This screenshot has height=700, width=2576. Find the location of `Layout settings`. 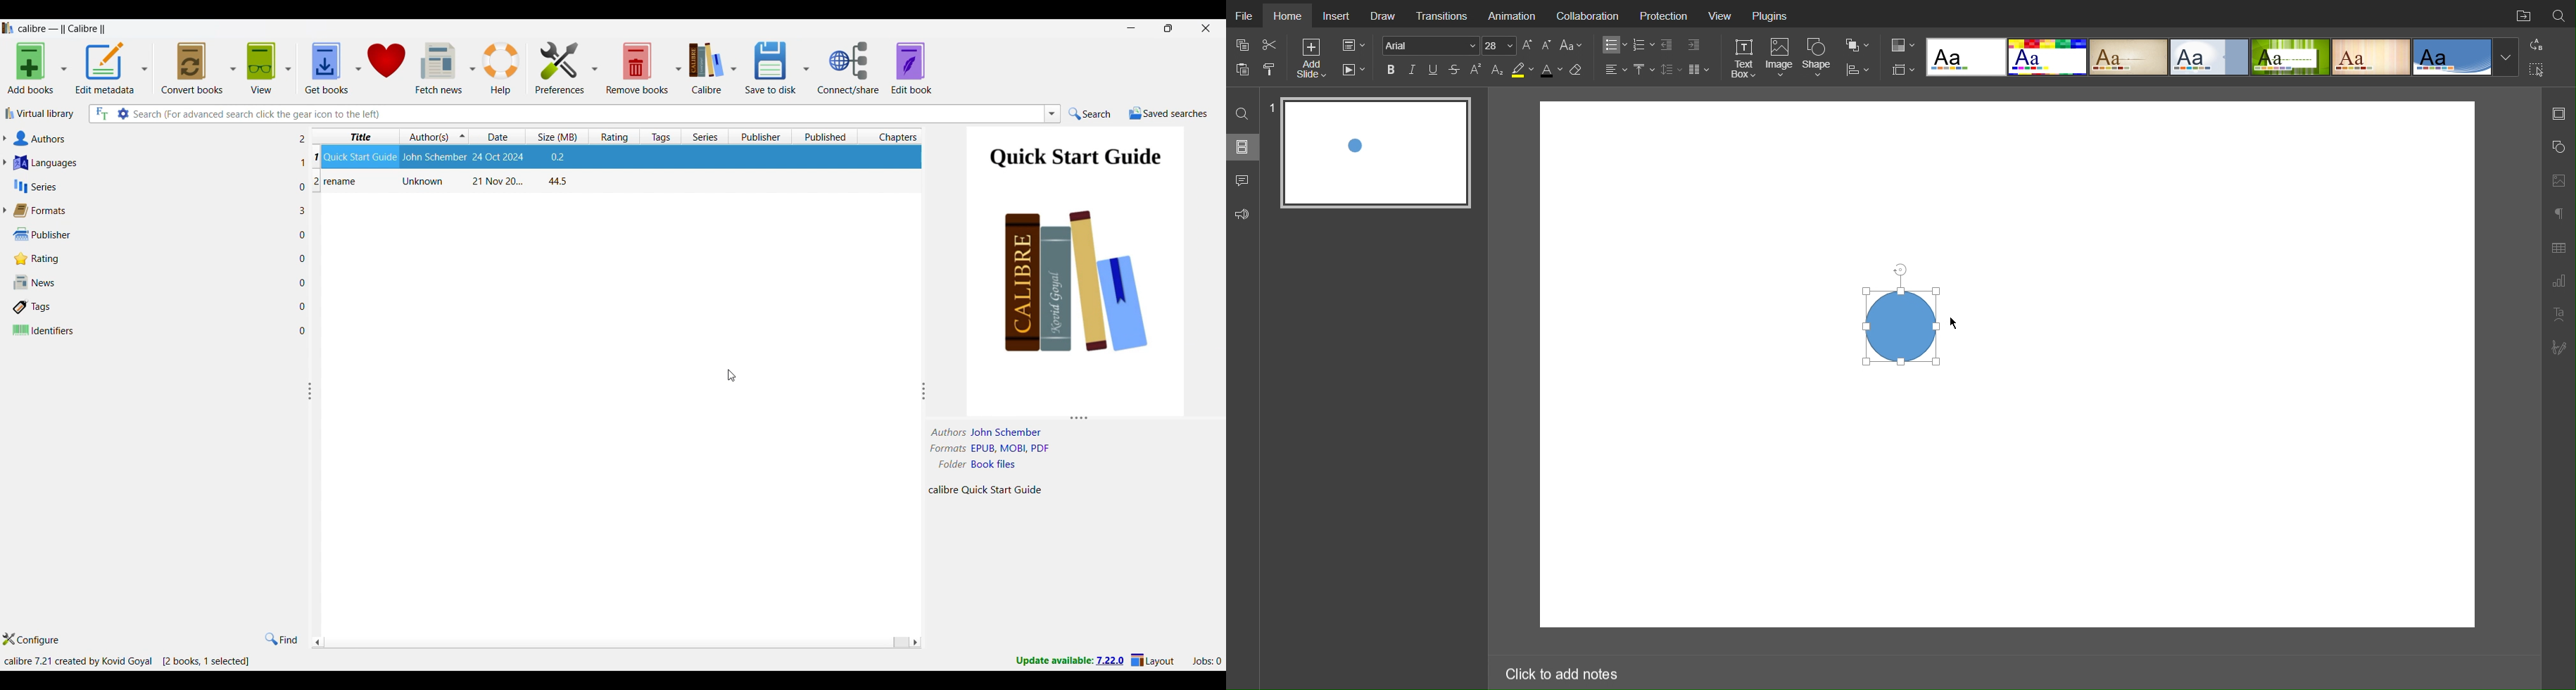

Layout settings is located at coordinates (1153, 659).